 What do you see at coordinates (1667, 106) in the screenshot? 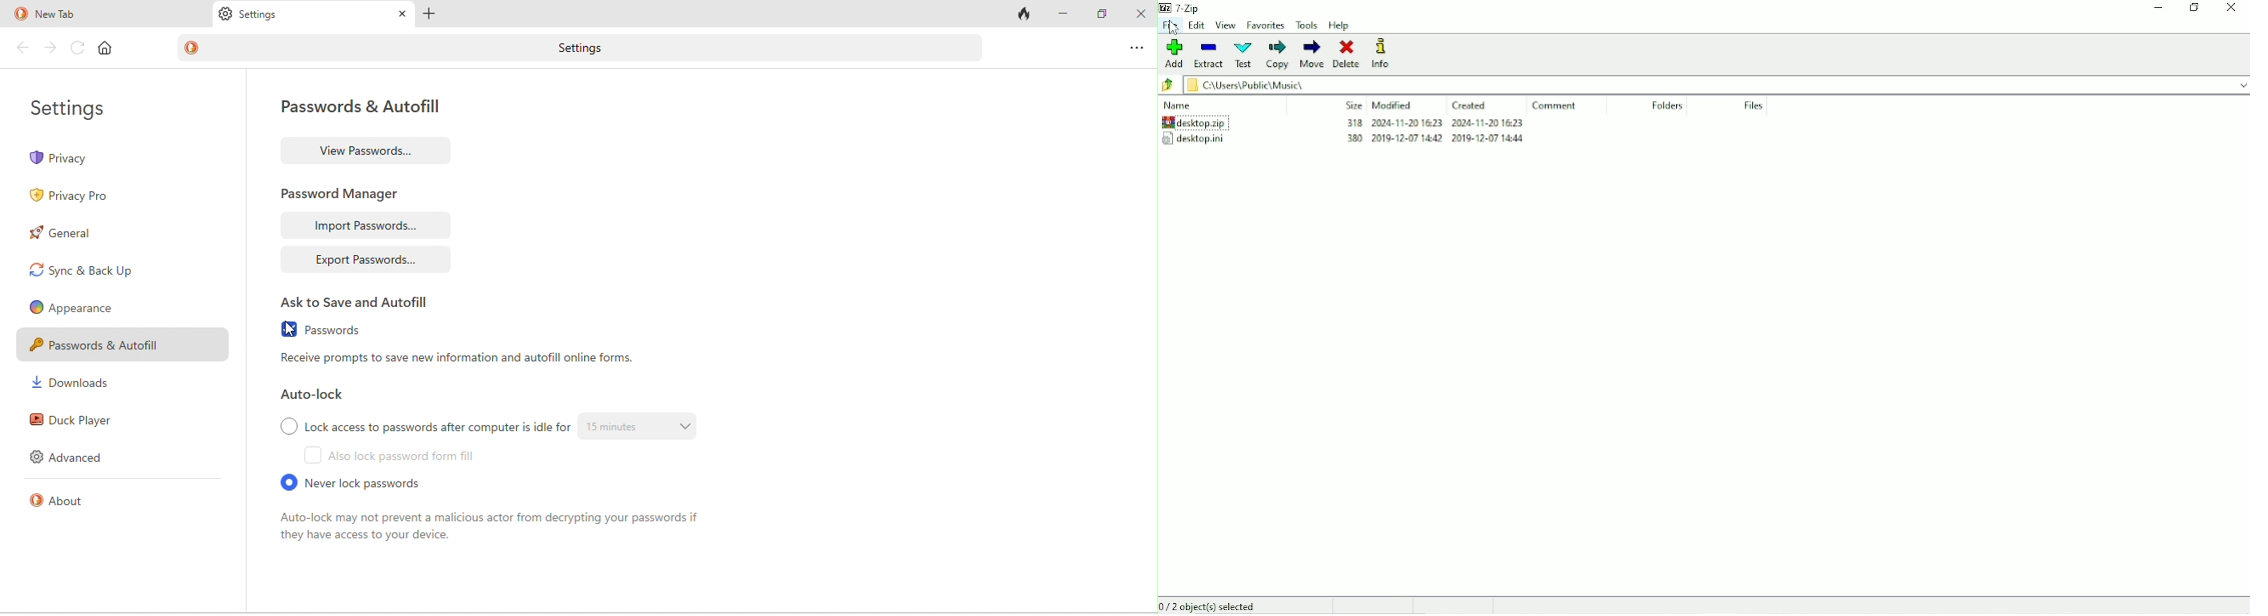
I see `Folders` at bounding box center [1667, 106].